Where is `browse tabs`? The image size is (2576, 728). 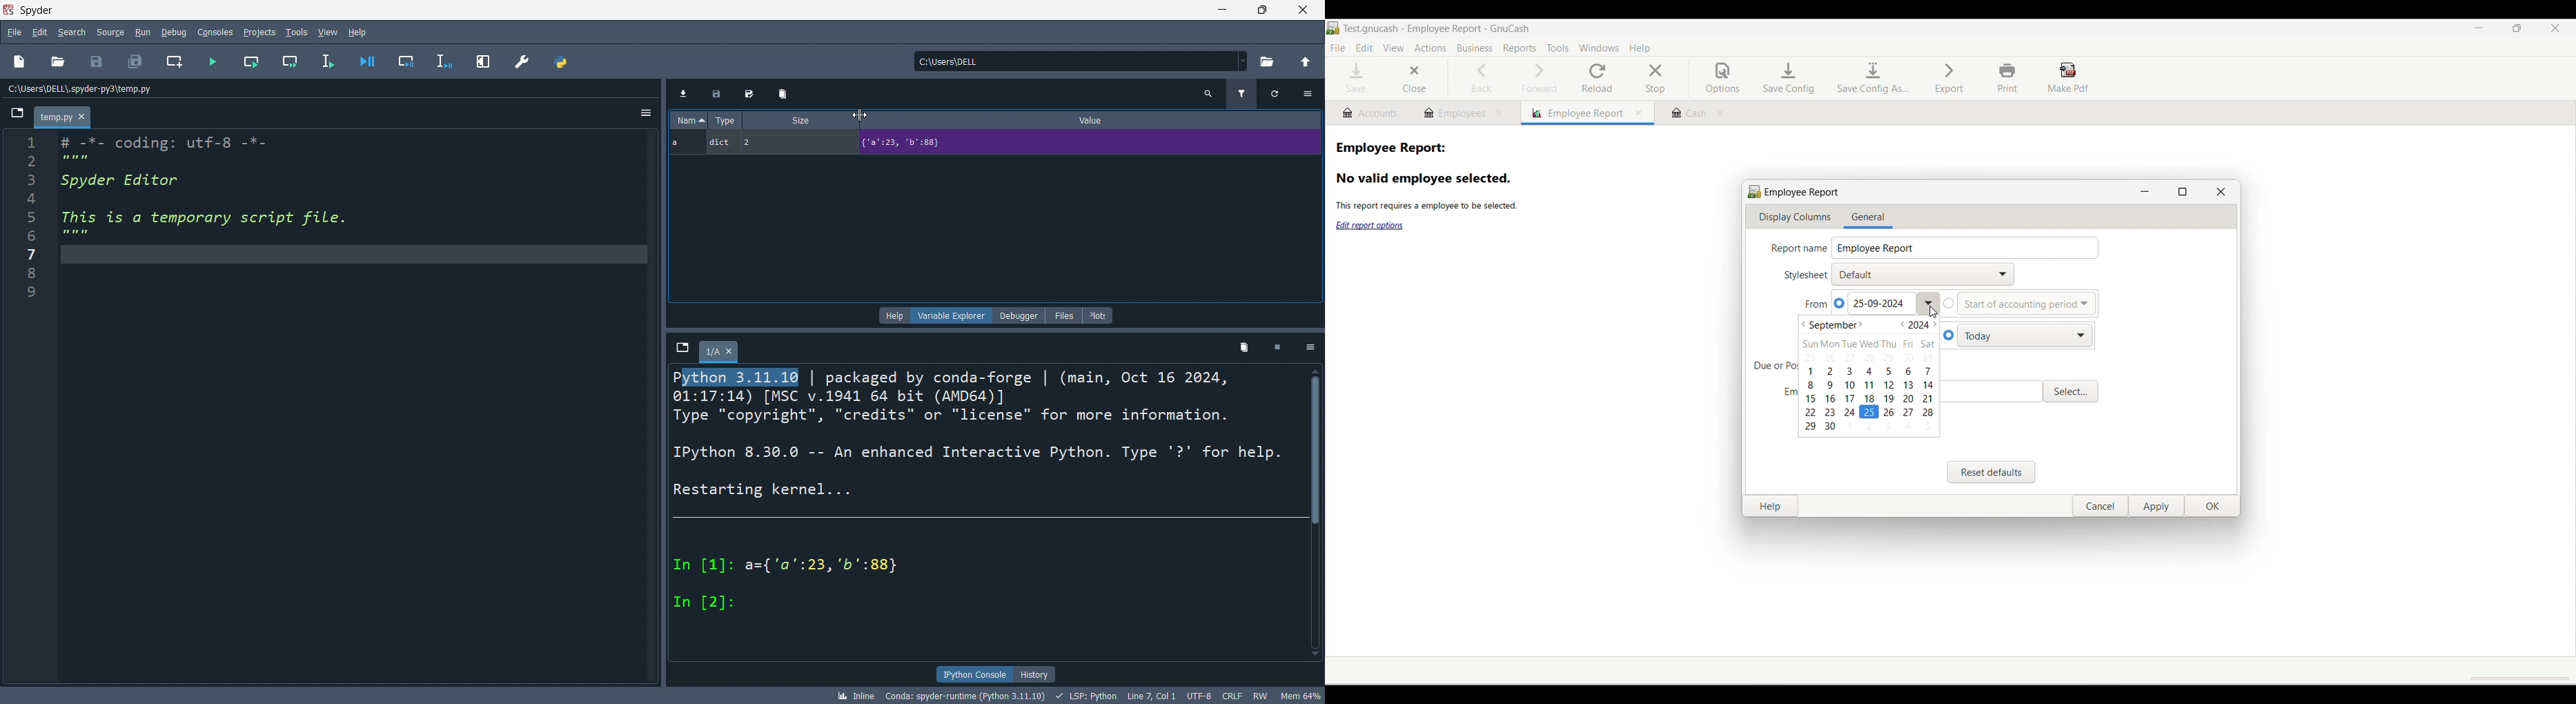 browse tabs is located at coordinates (14, 114).